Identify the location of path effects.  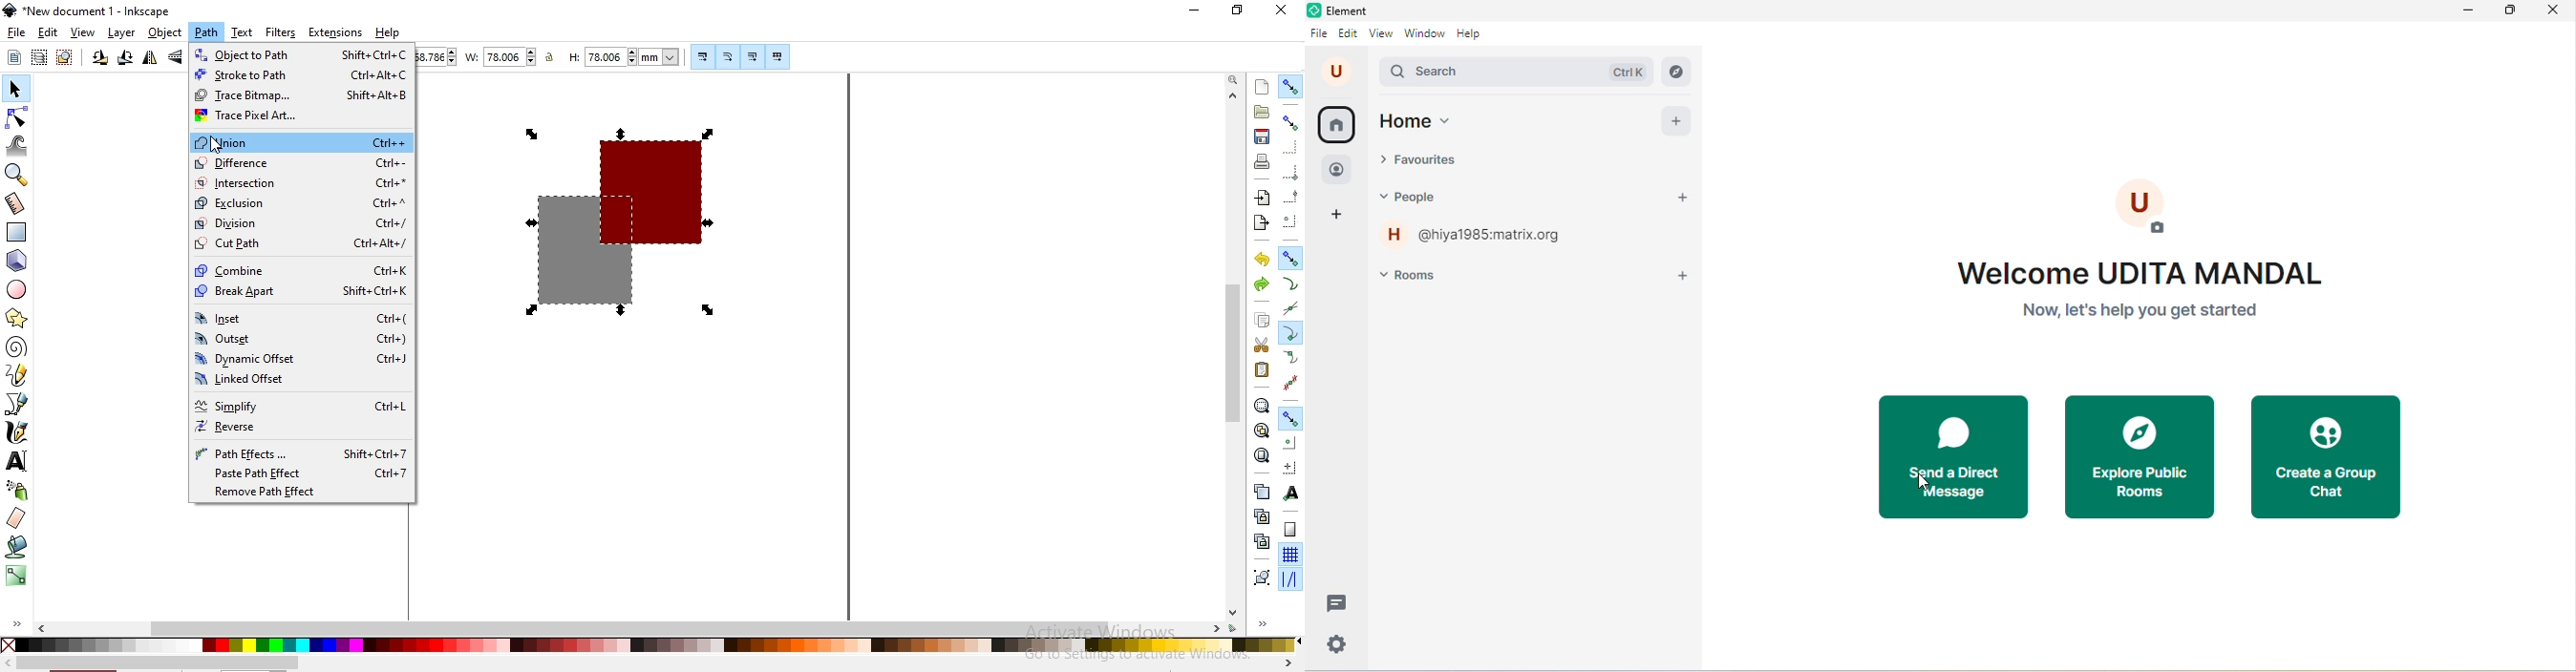
(301, 452).